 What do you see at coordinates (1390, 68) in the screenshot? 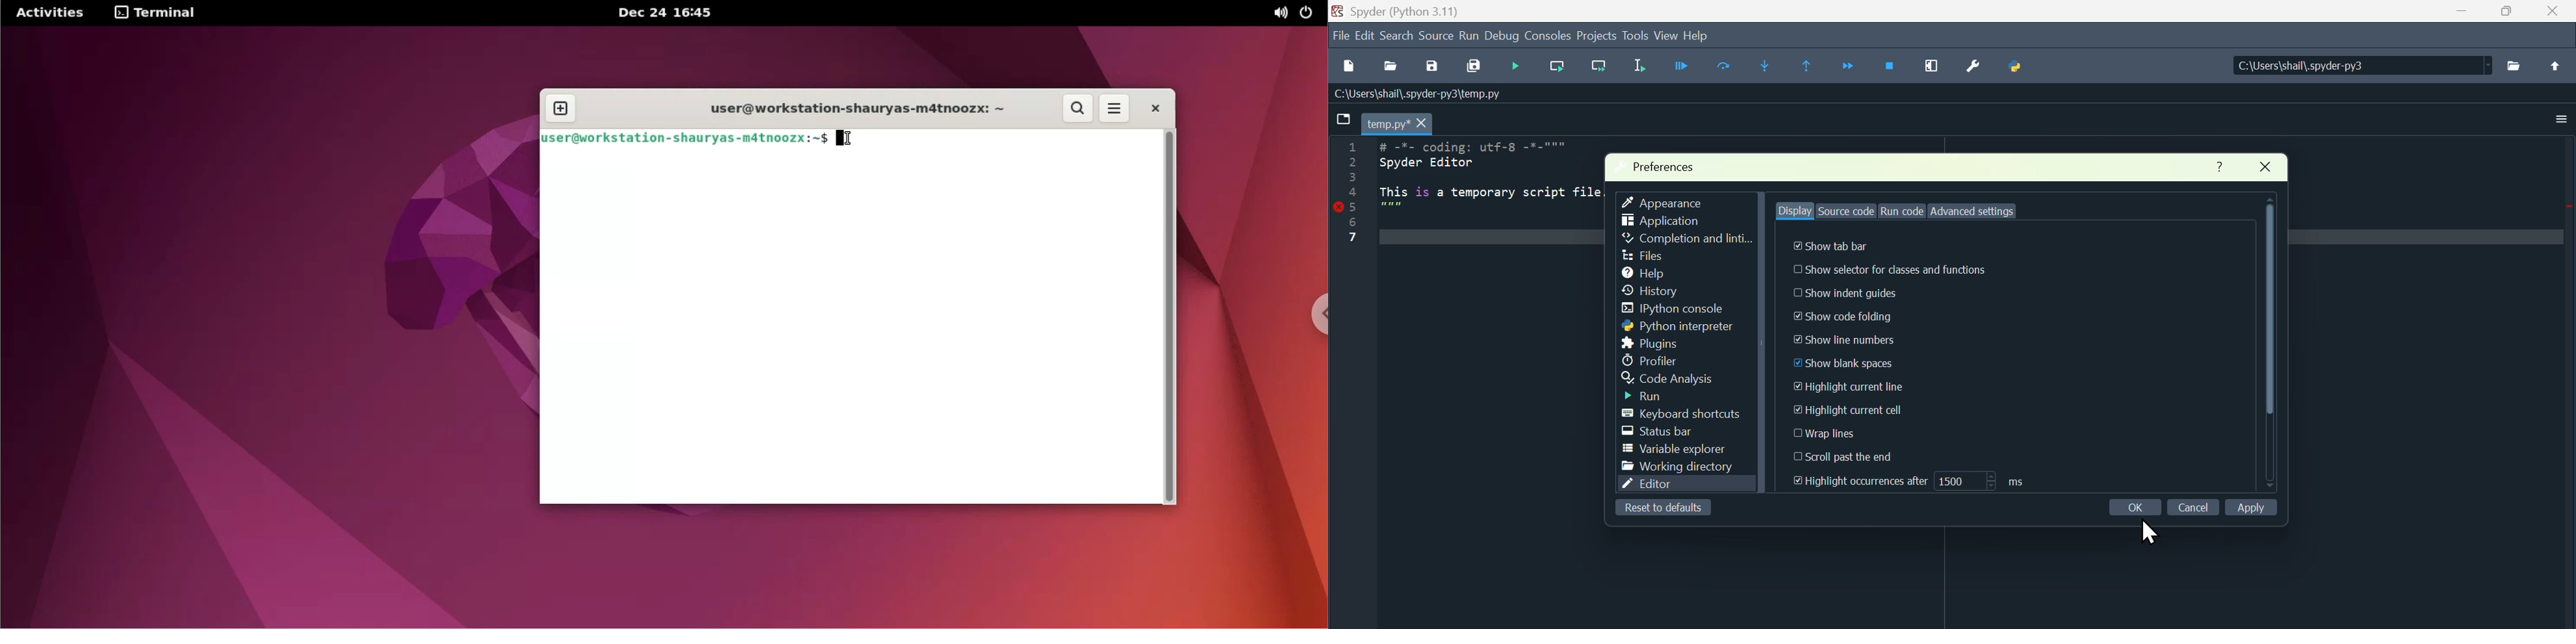
I see `open file` at bounding box center [1390, 68].